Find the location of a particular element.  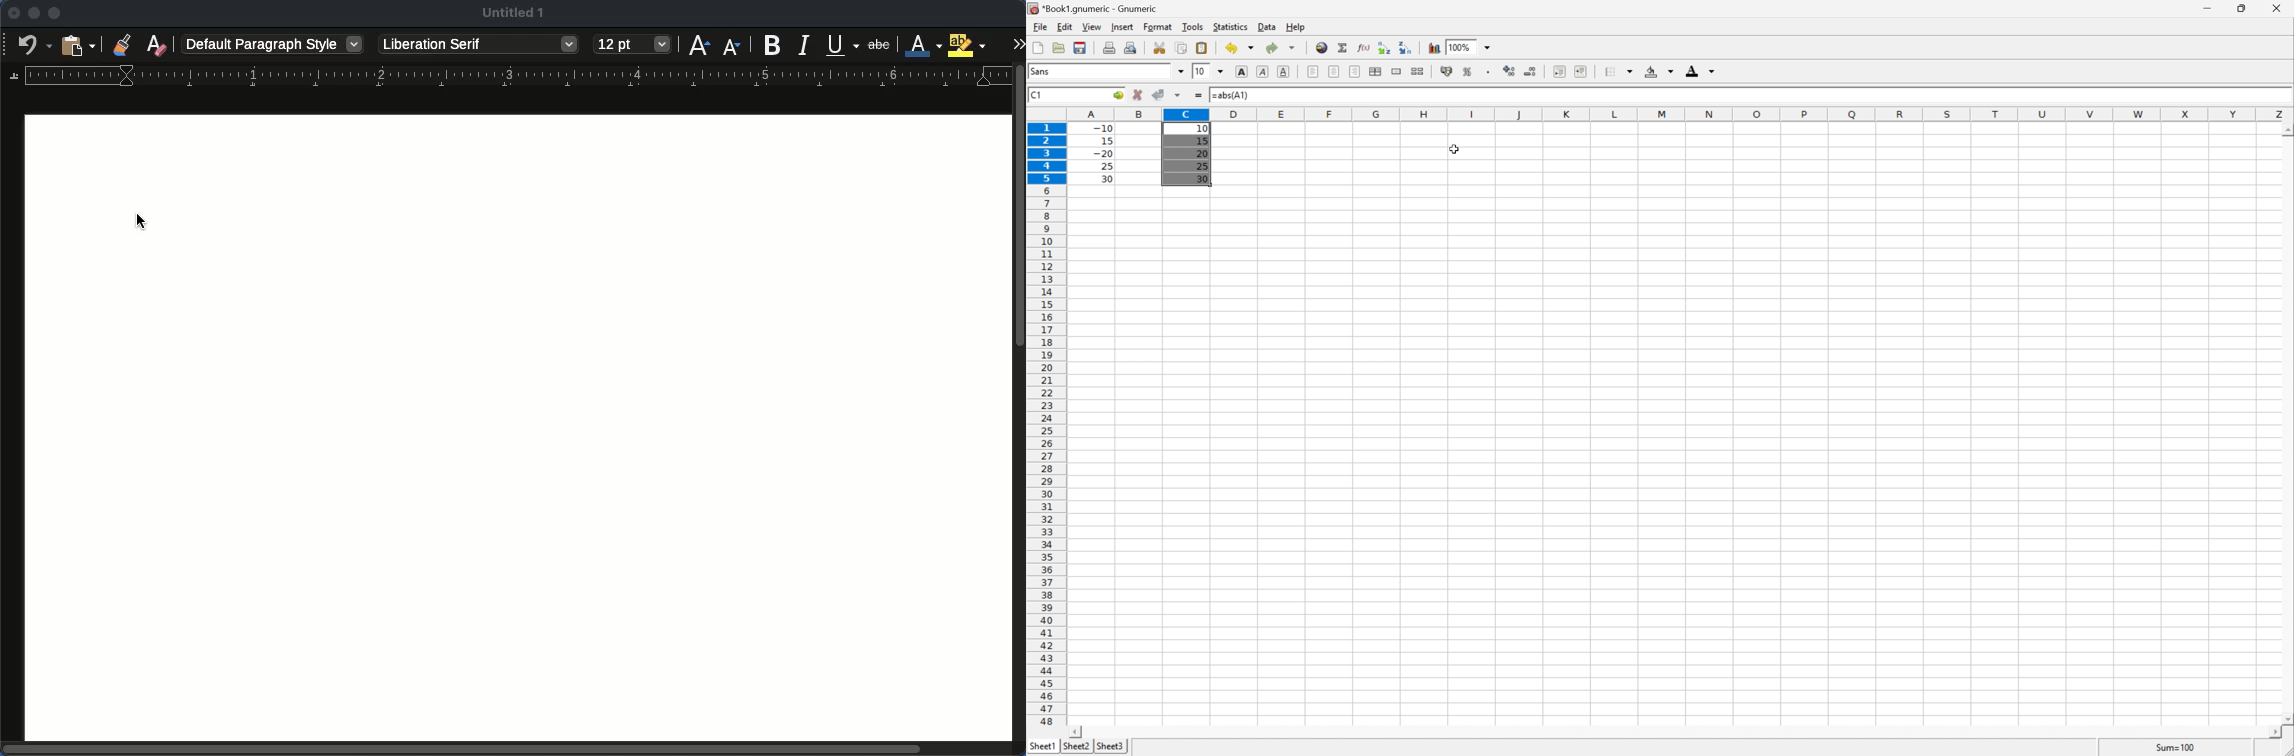

Sum =-10 is located at coordinates (2176, 748).